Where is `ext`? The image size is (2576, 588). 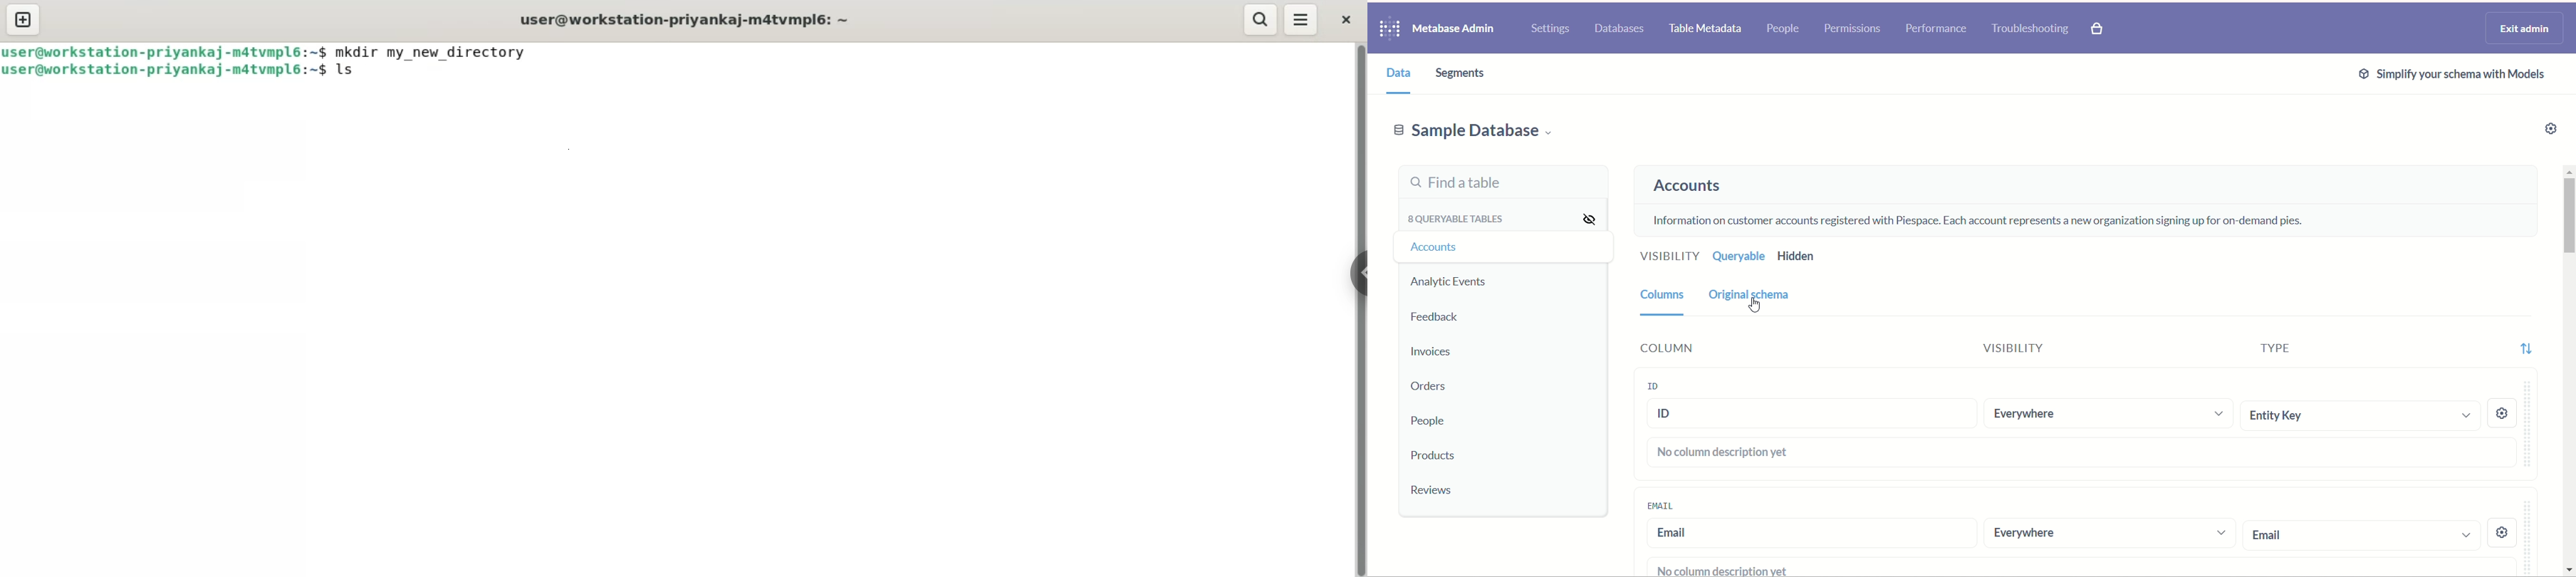 ext is located at coordinates (2453, 73).